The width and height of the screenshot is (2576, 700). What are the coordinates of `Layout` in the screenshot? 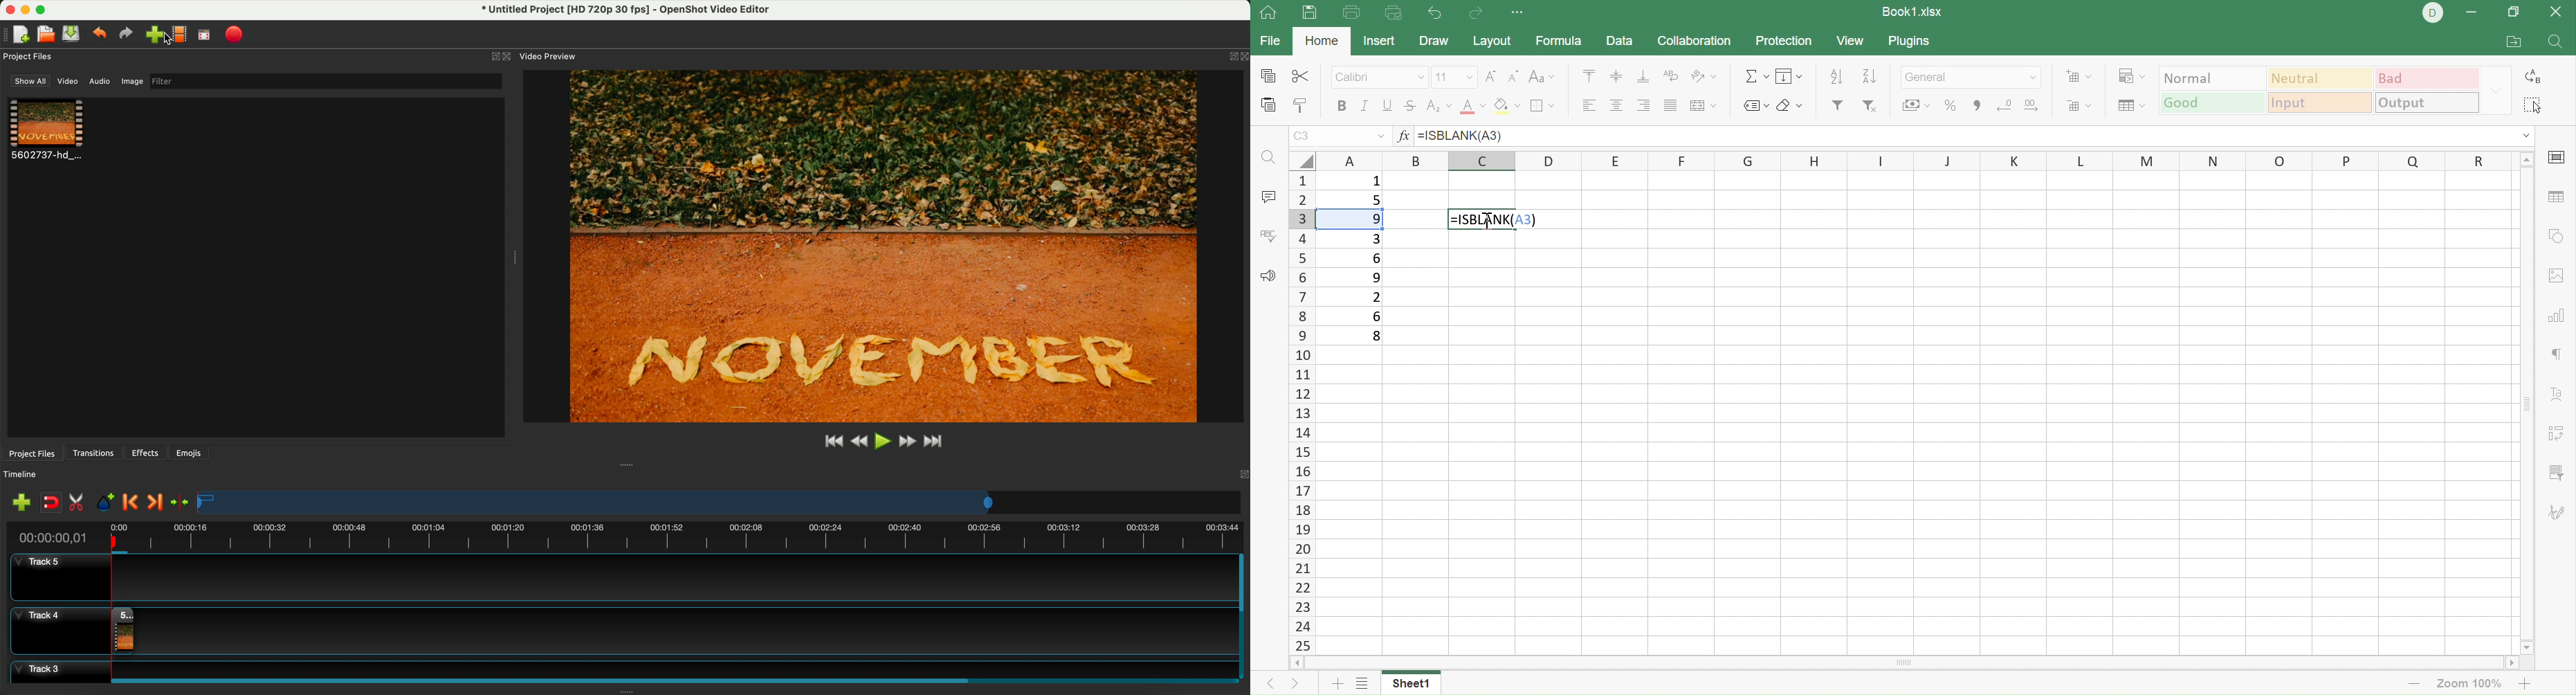 It's located at (1492, 42).